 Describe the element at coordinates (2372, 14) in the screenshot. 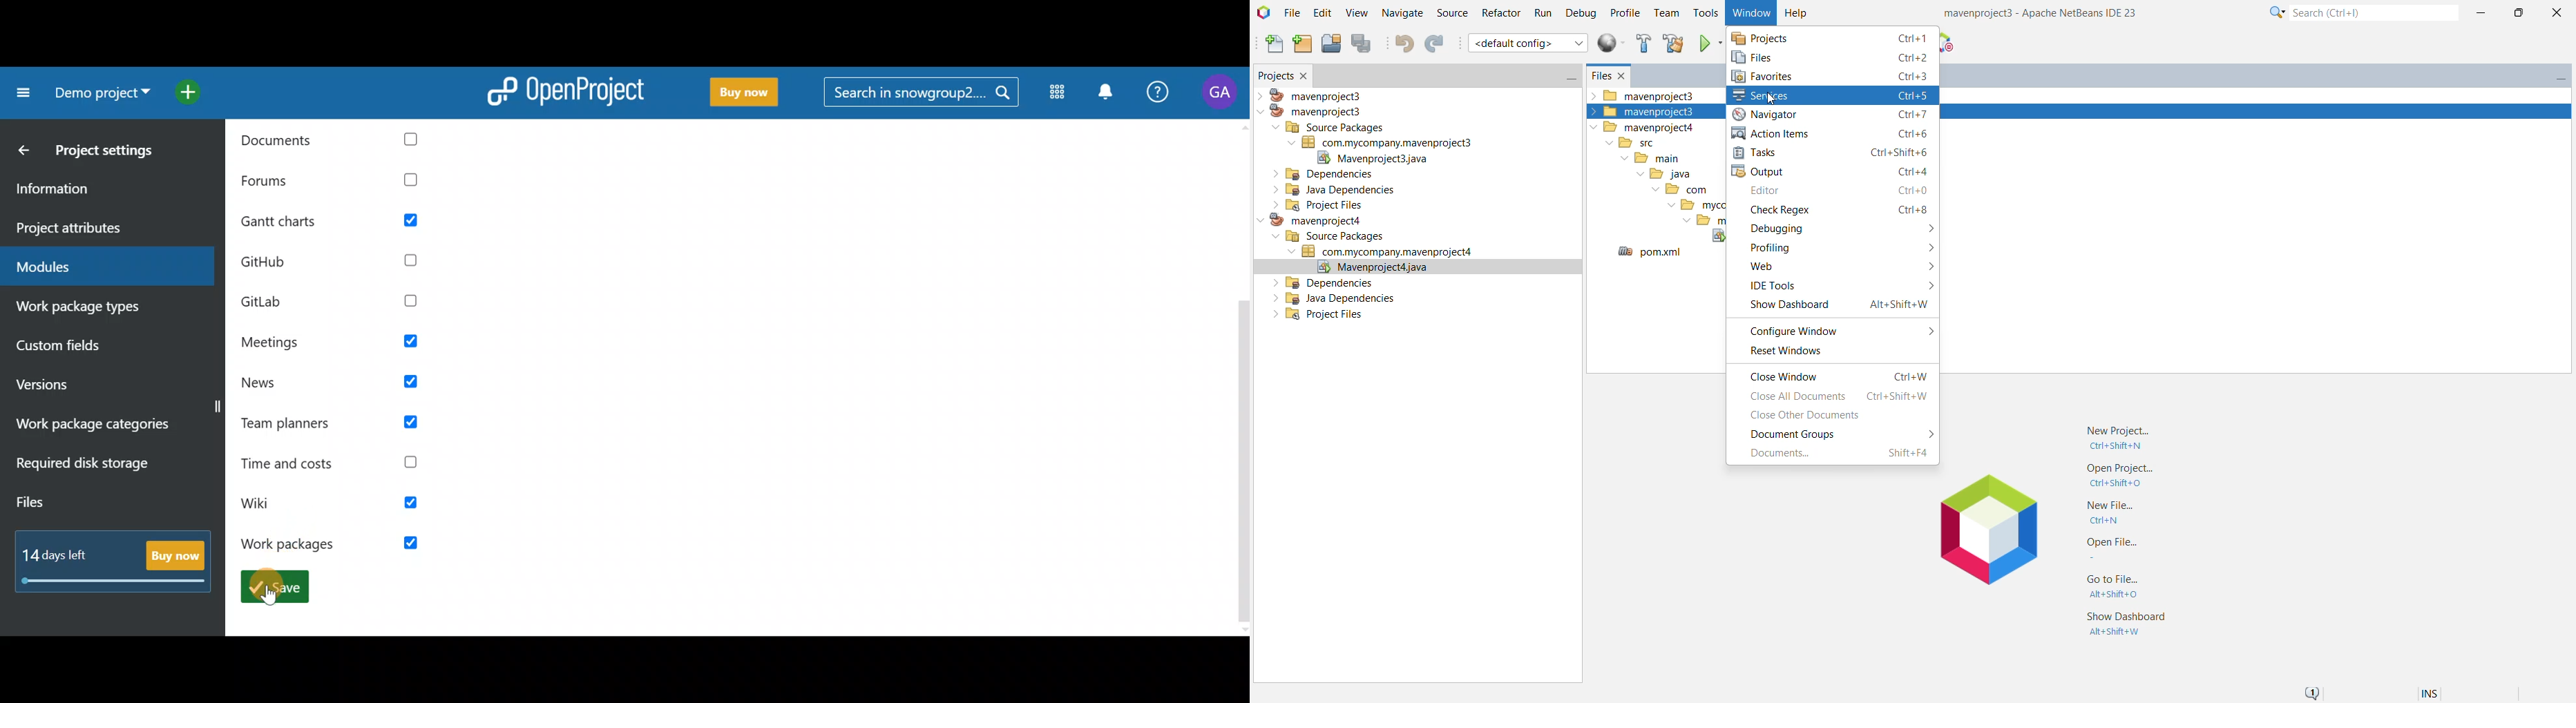

I see `Search` at that location.